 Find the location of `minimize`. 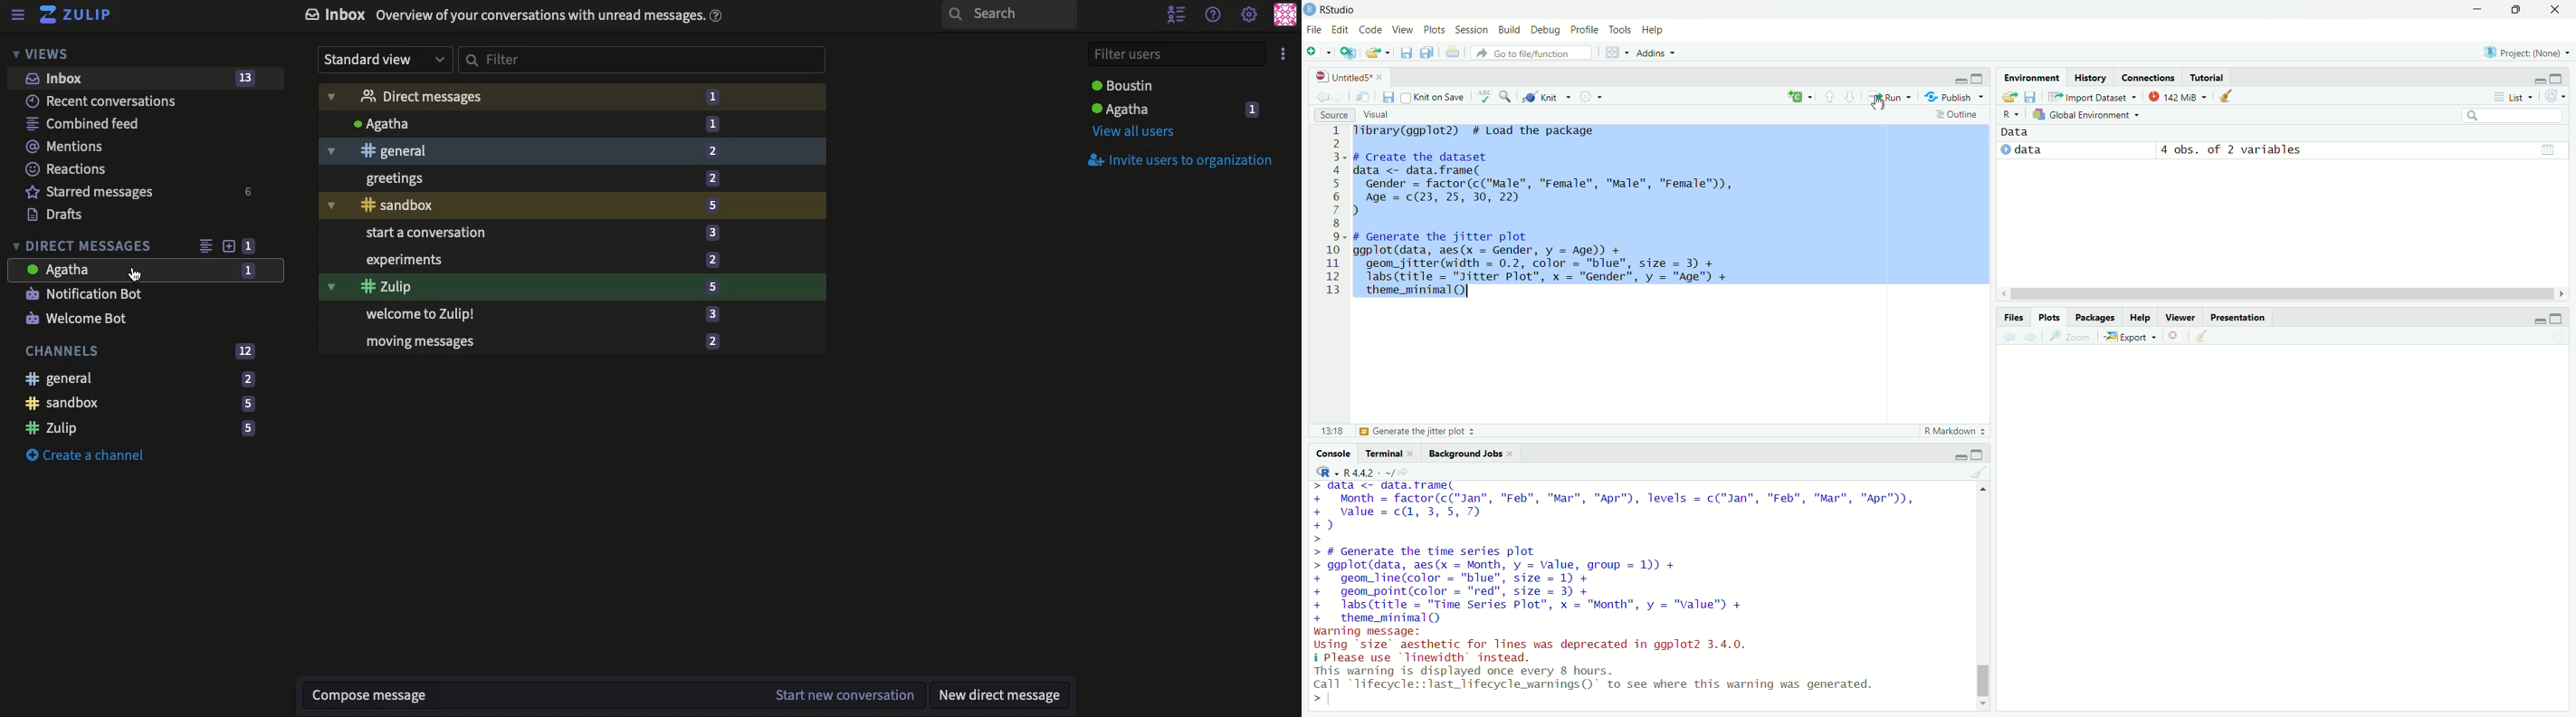

minimize is located at coordinates (1959, 455).